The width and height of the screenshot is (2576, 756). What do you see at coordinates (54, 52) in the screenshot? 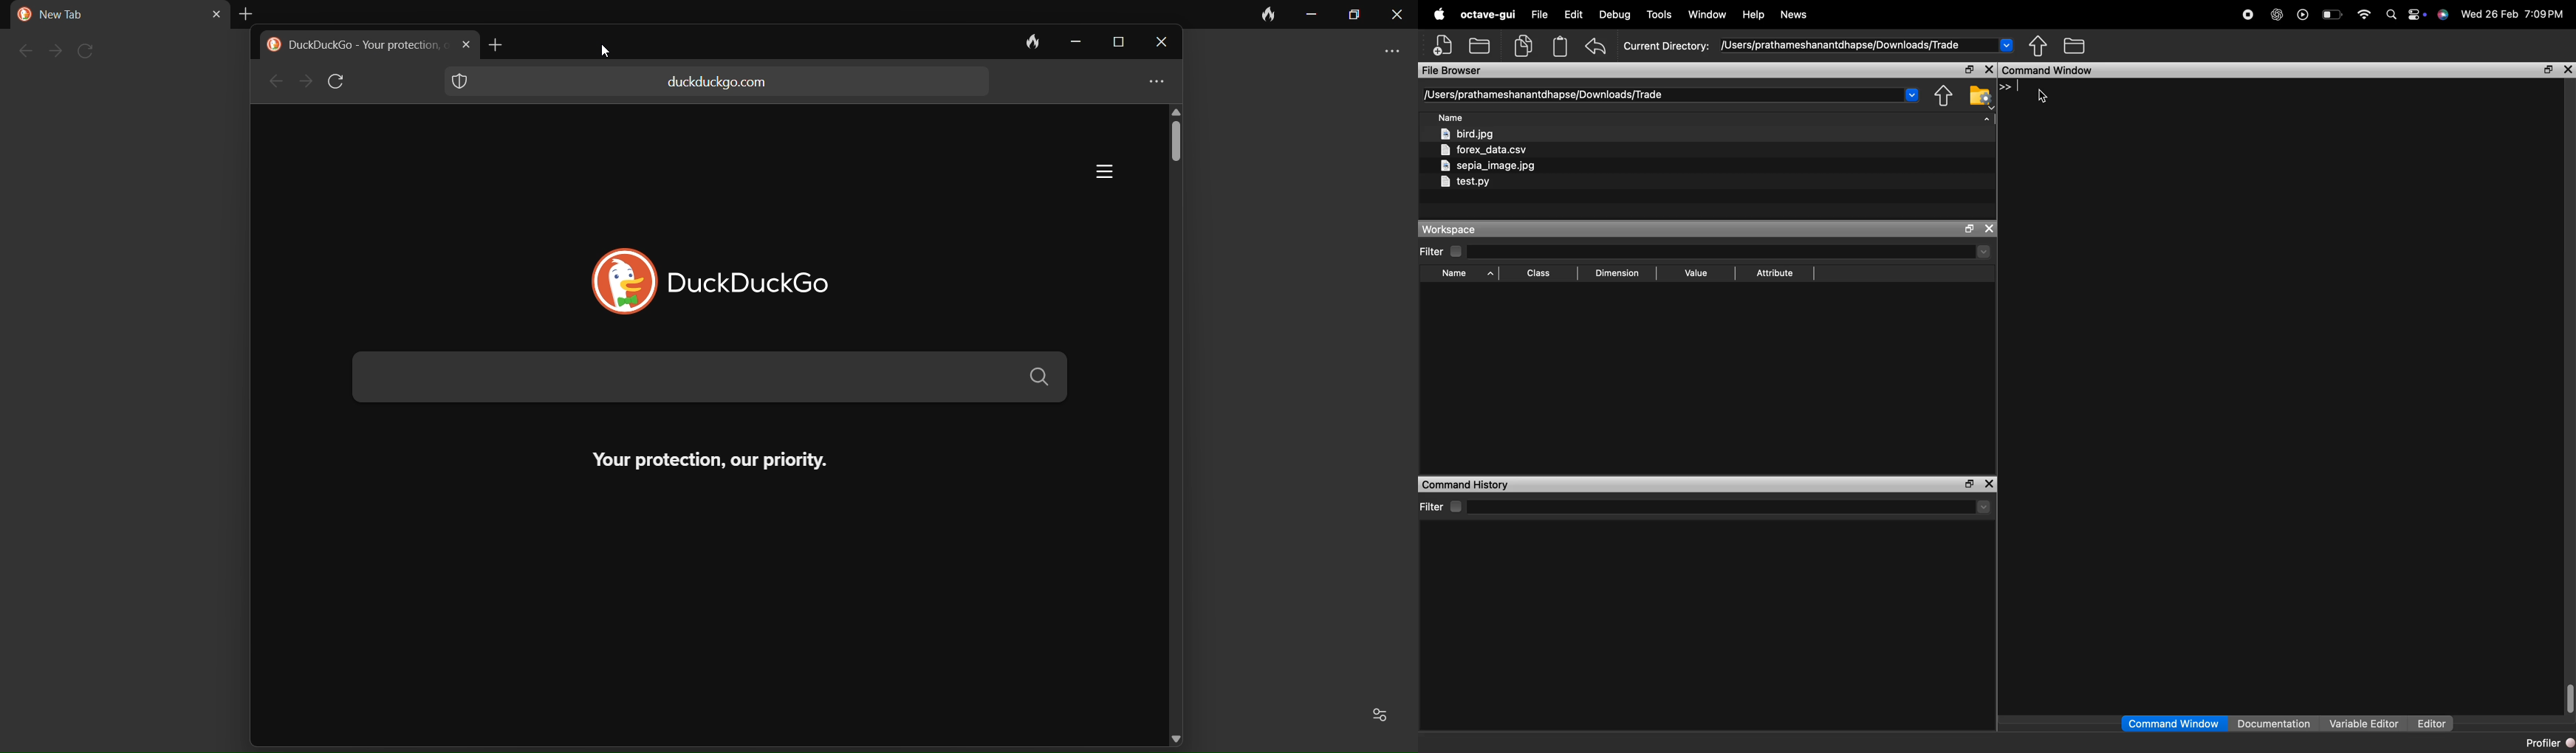
I see `next` at bounding box center [54, 52].